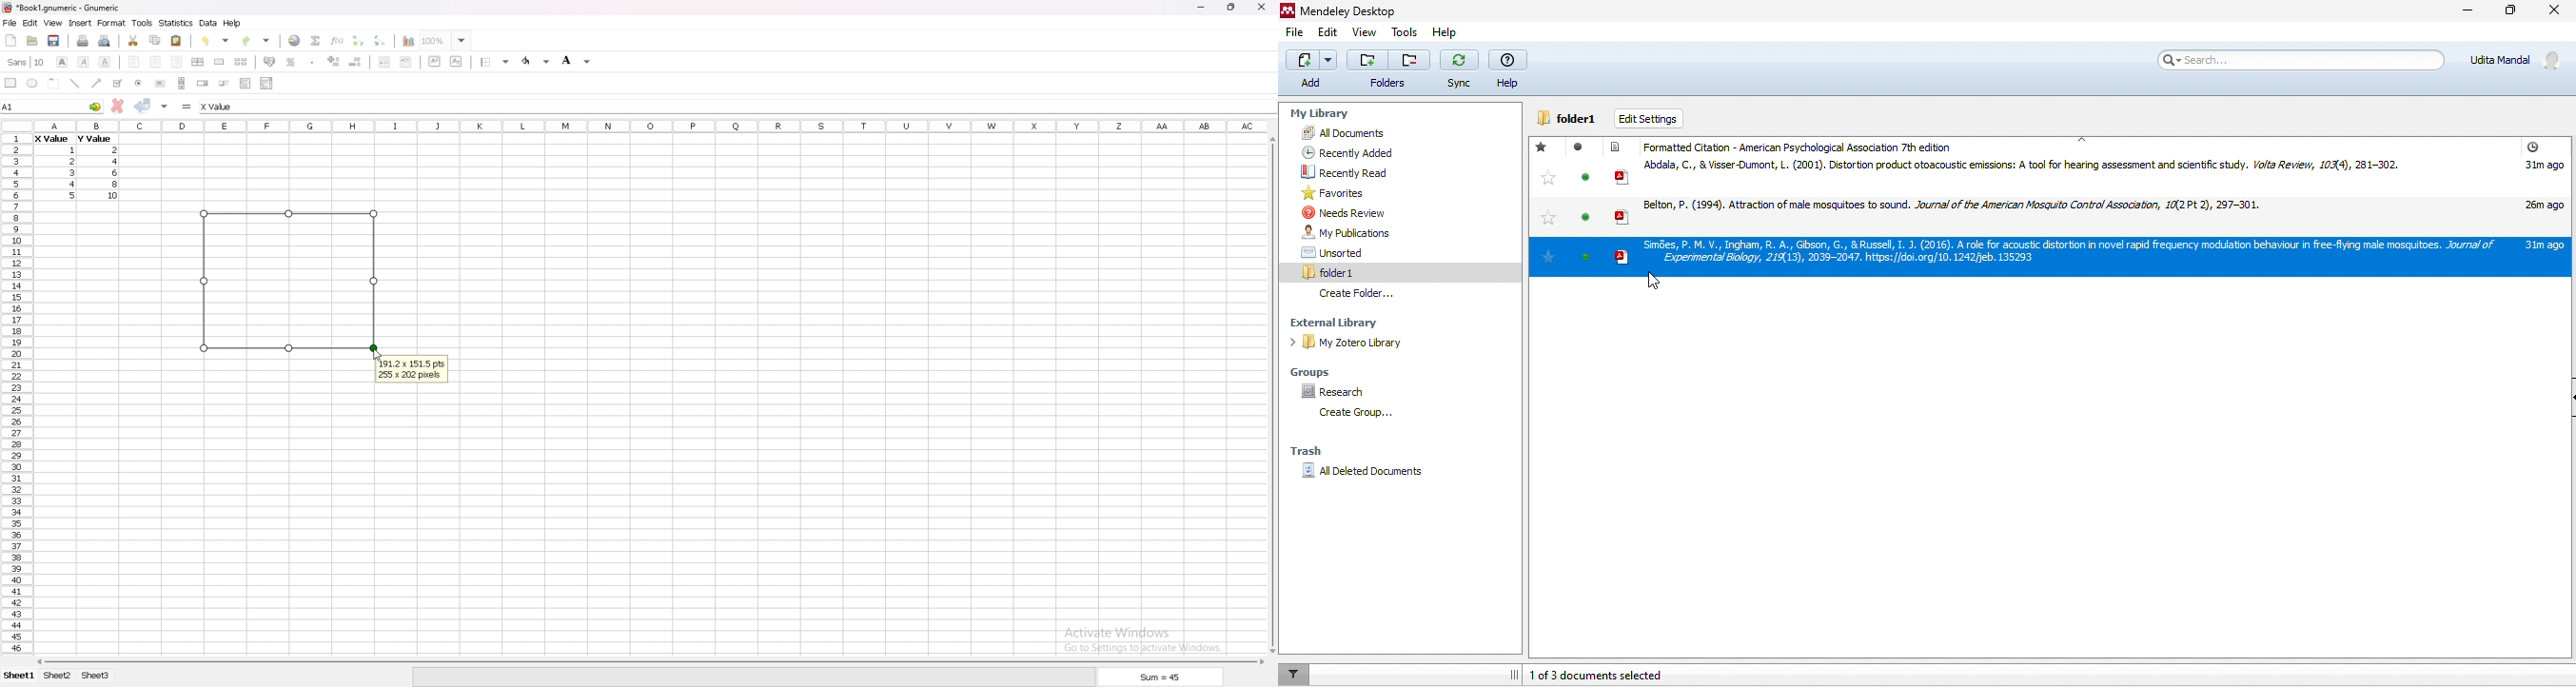 This screenshot has height=700, width=2576. I want to click on undo, so click(215, 41).